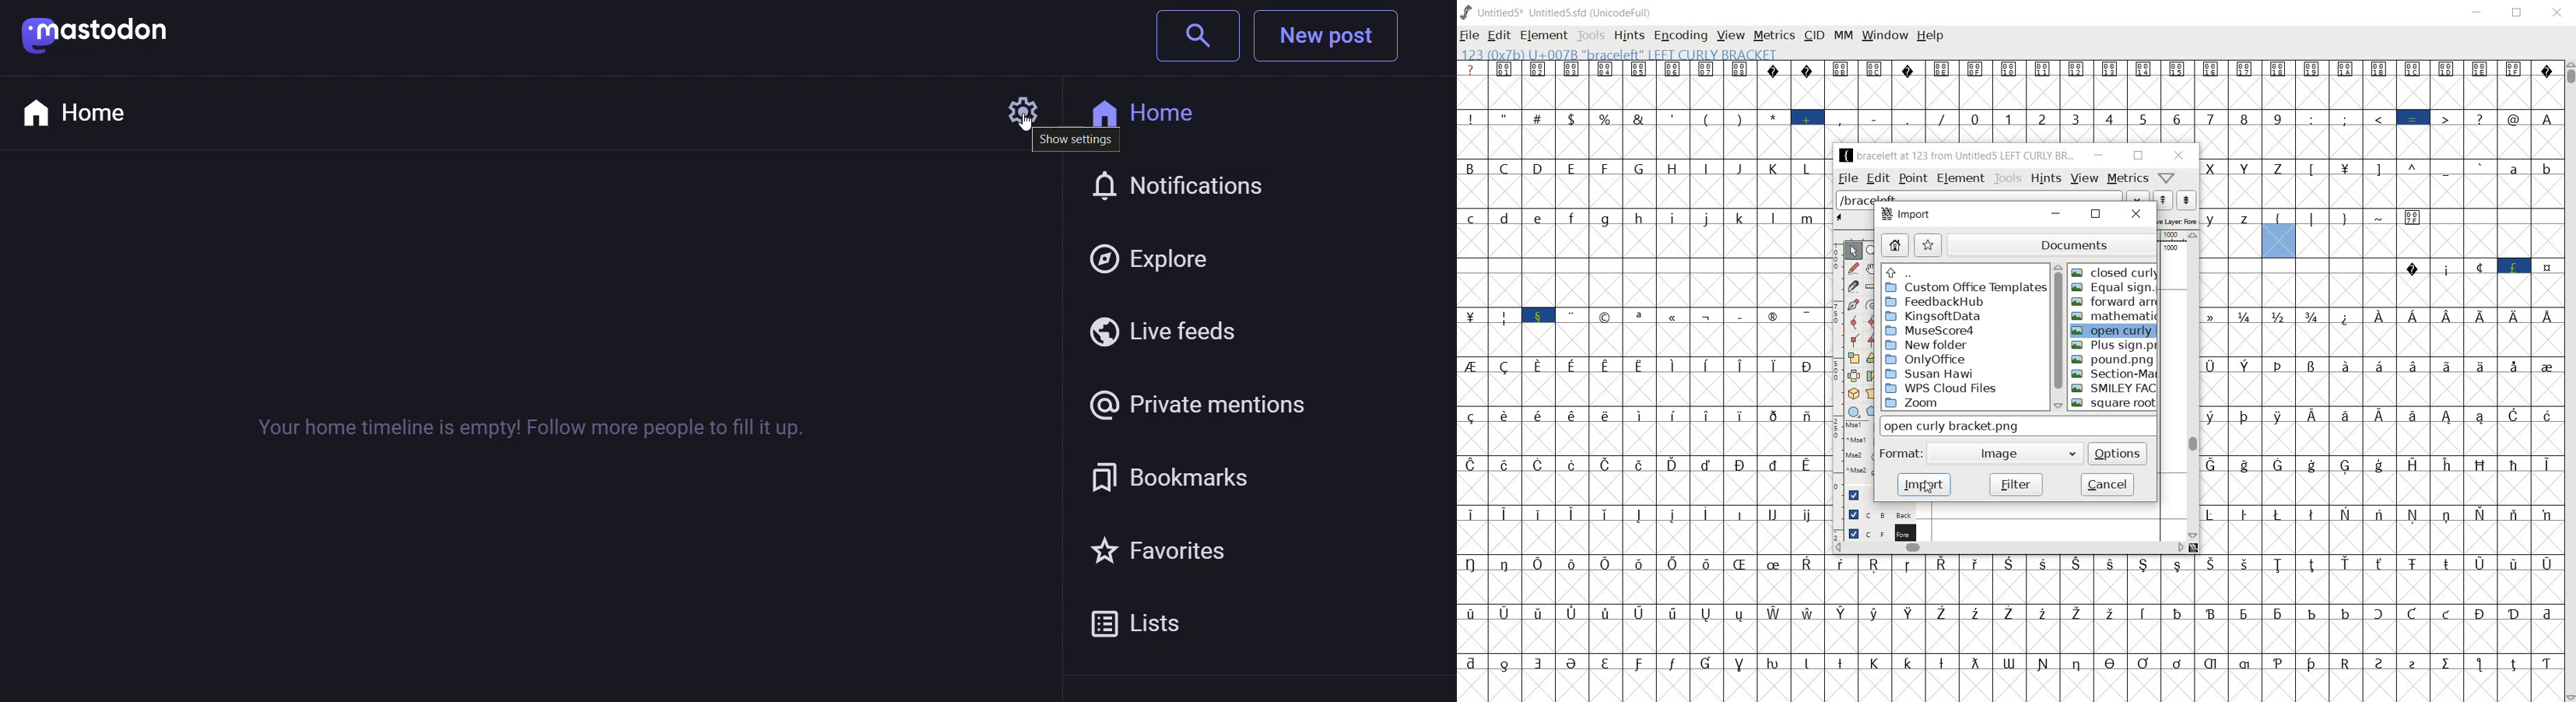  What do you see at coordinates (1680, 34) in the screenshot?
I see `encoding` at bounding box center [1680, 34].